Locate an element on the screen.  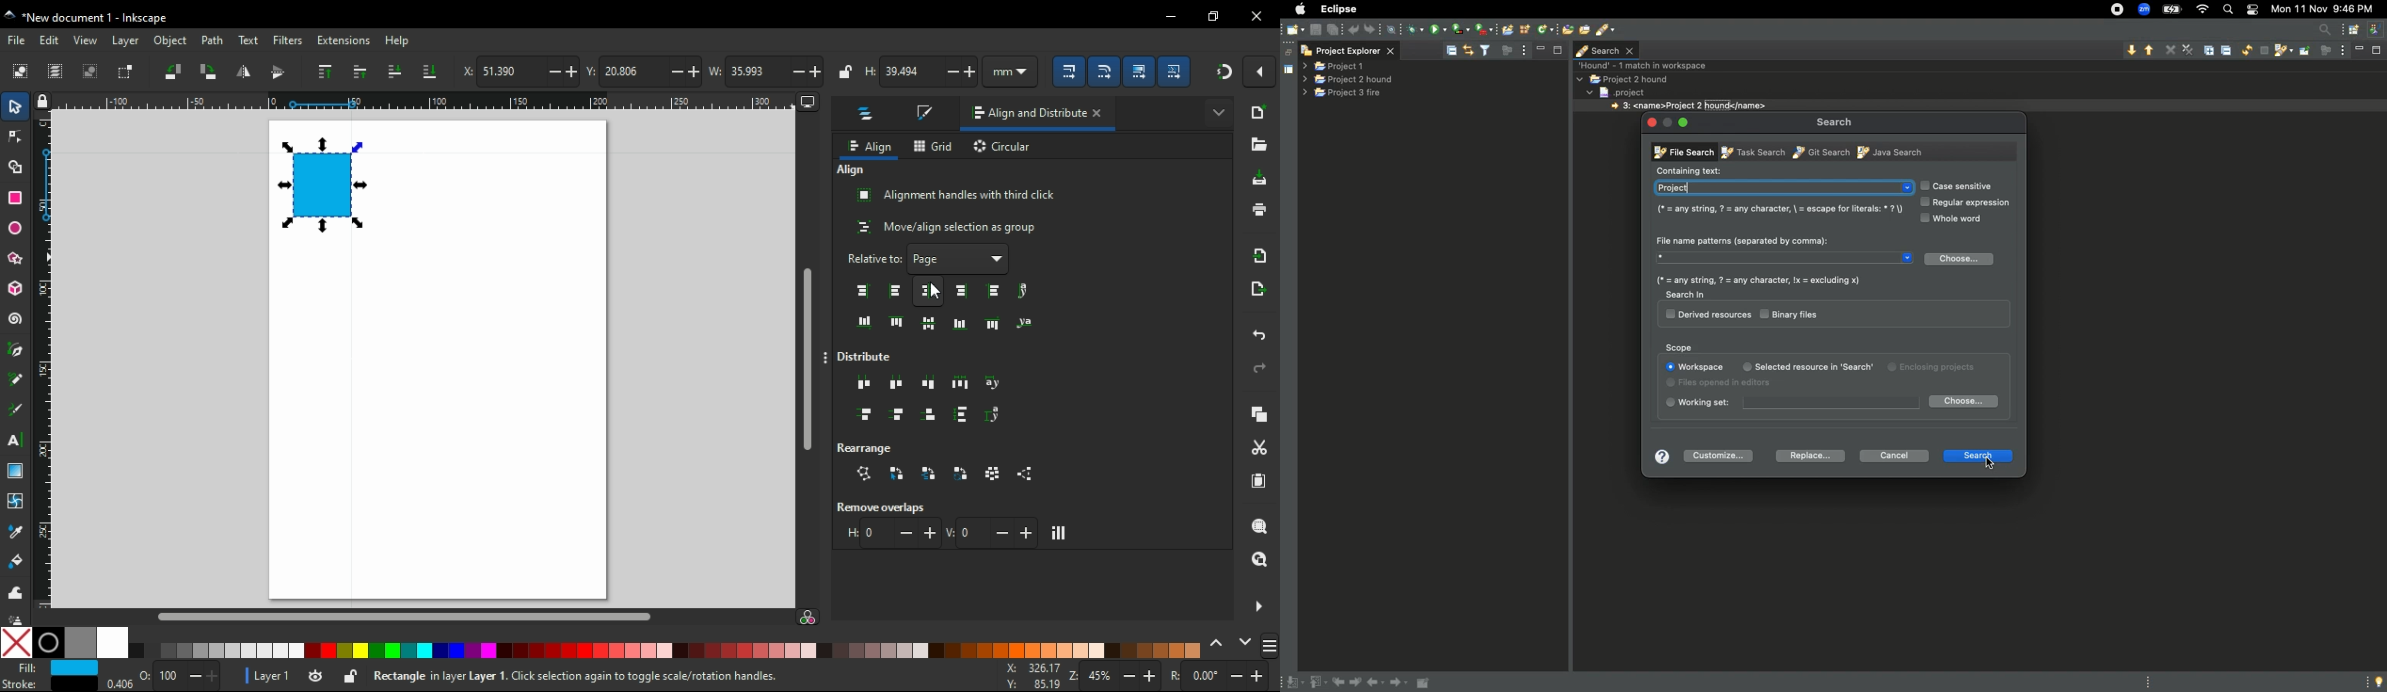
coverage is located at coordinates (1459, 28).